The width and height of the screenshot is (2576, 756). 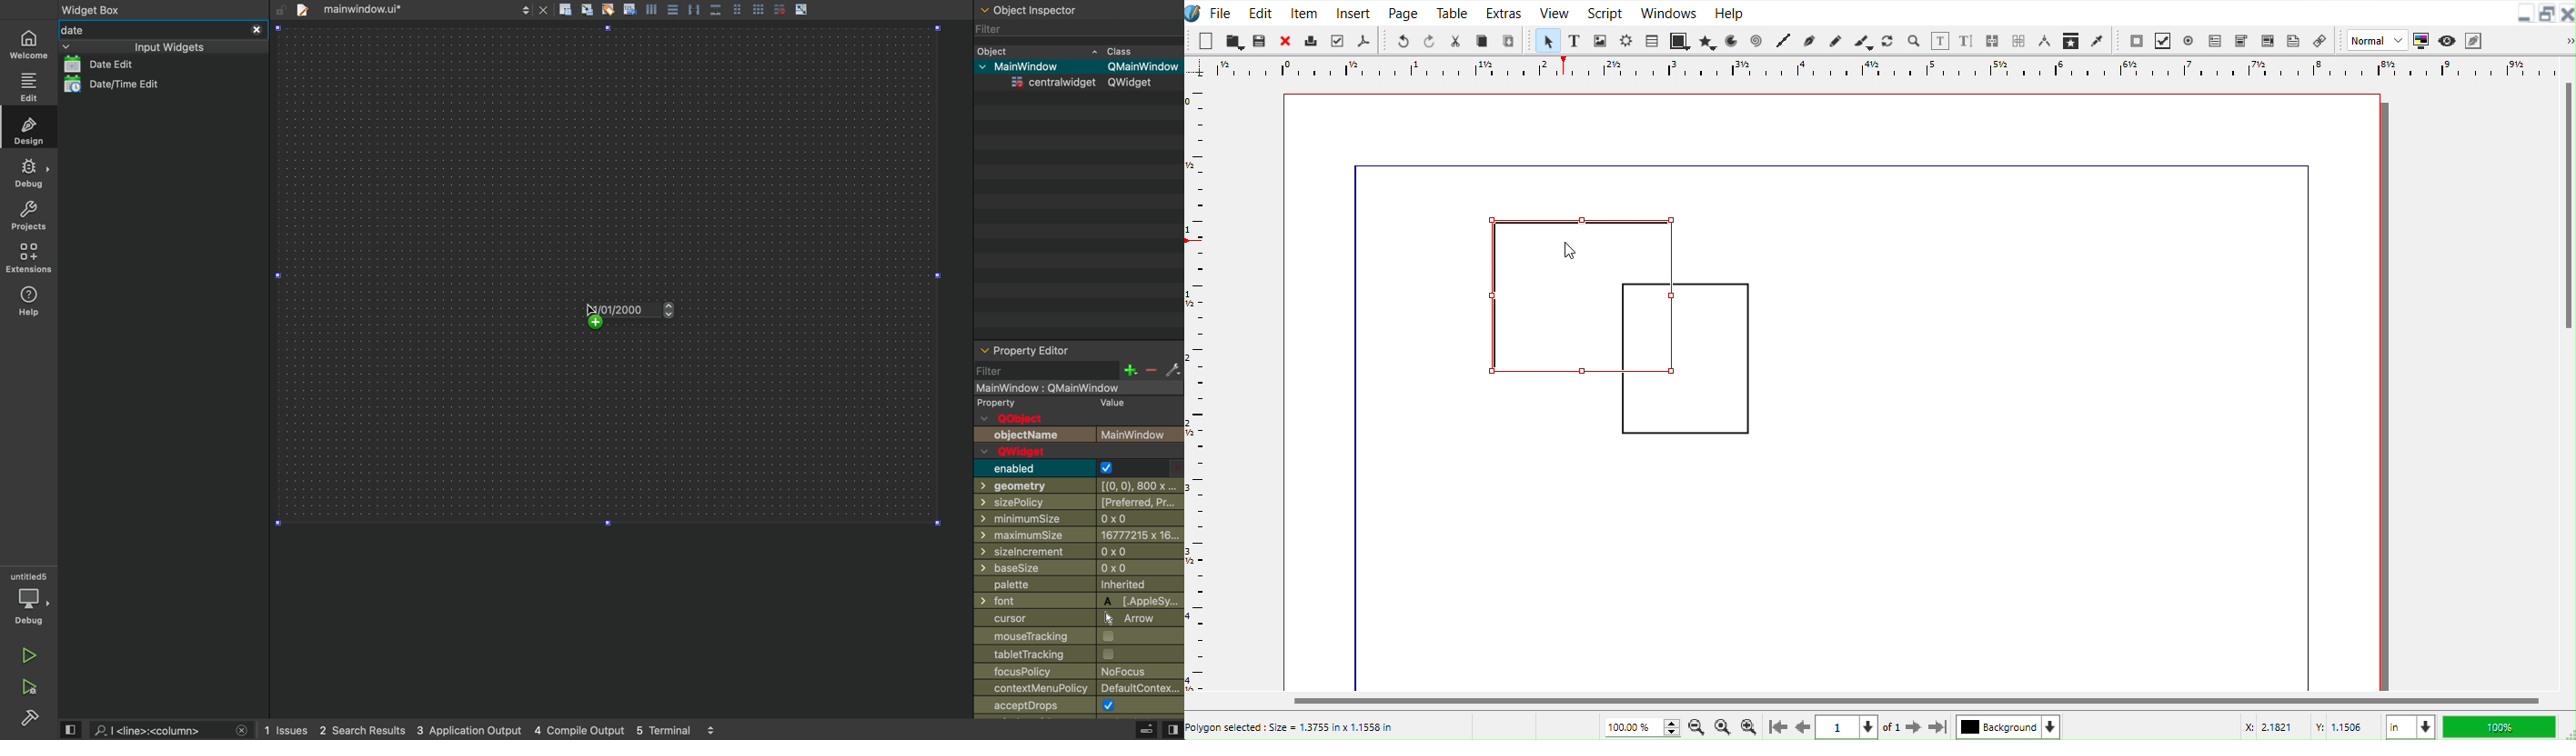 I want to click on Vertical Scroll Bar, so click(x=2566, y=372).